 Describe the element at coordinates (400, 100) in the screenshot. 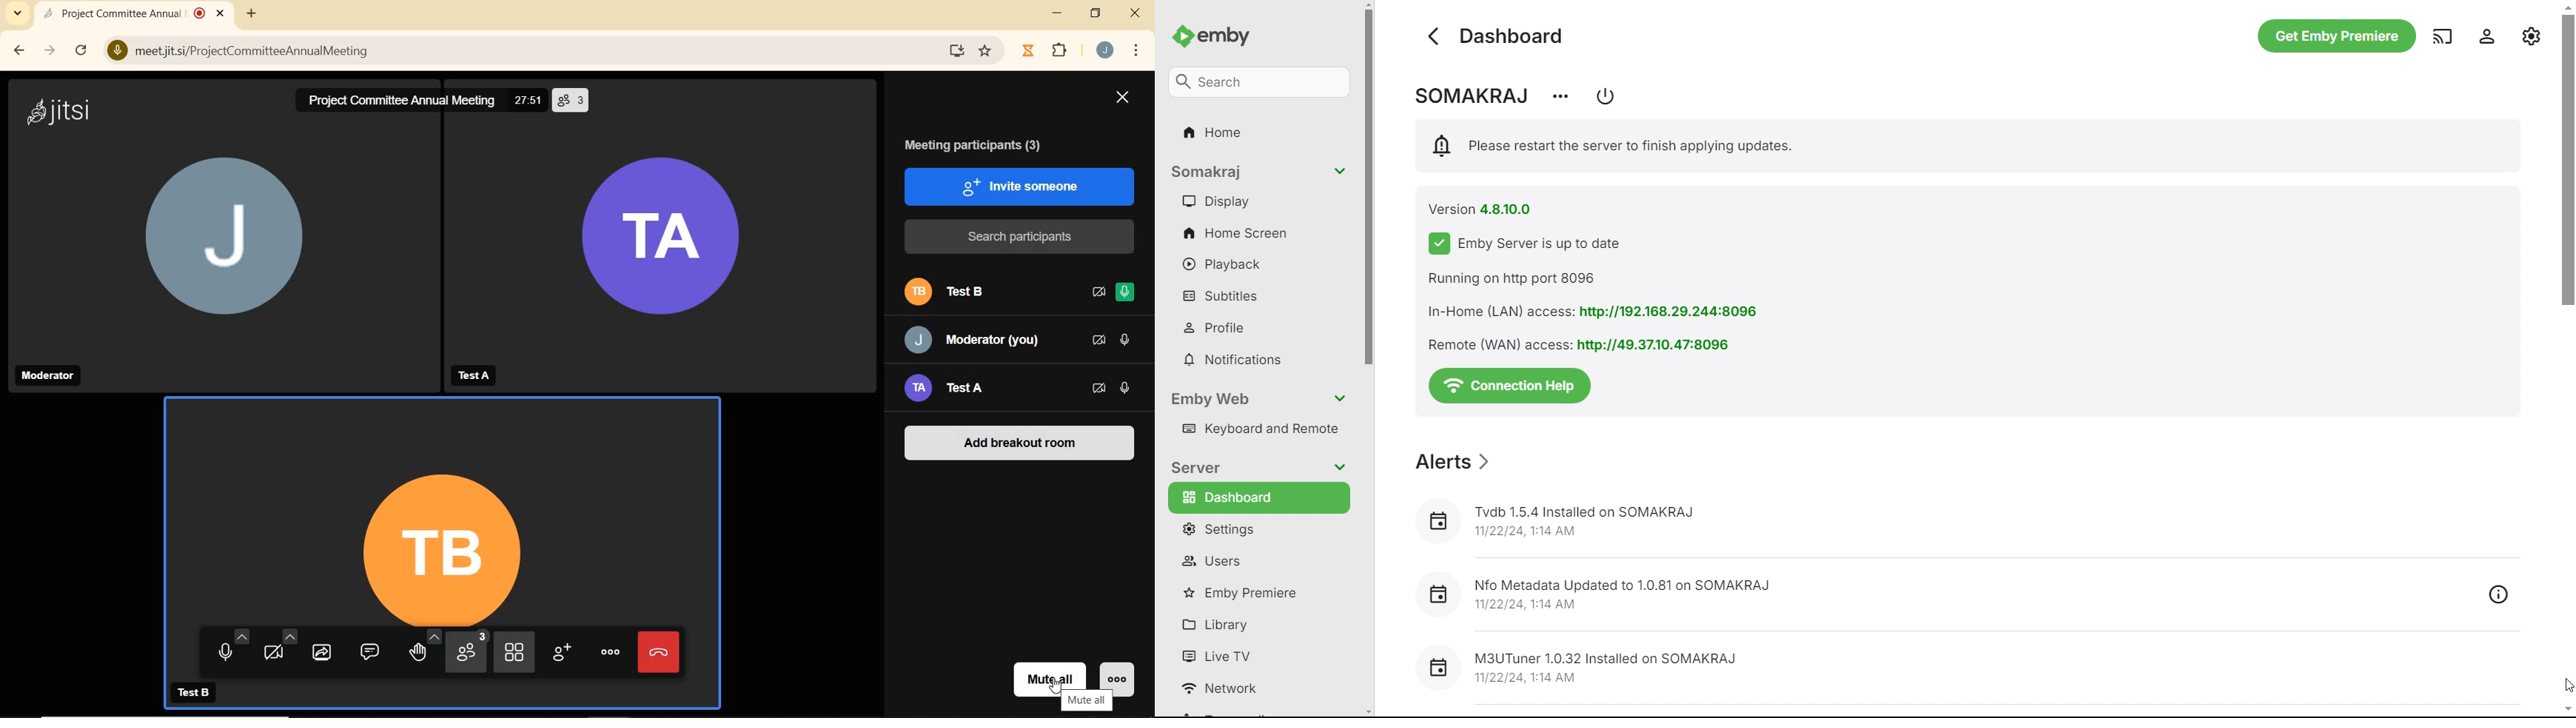

I see `Project Committee Annual Meeting` at that location.